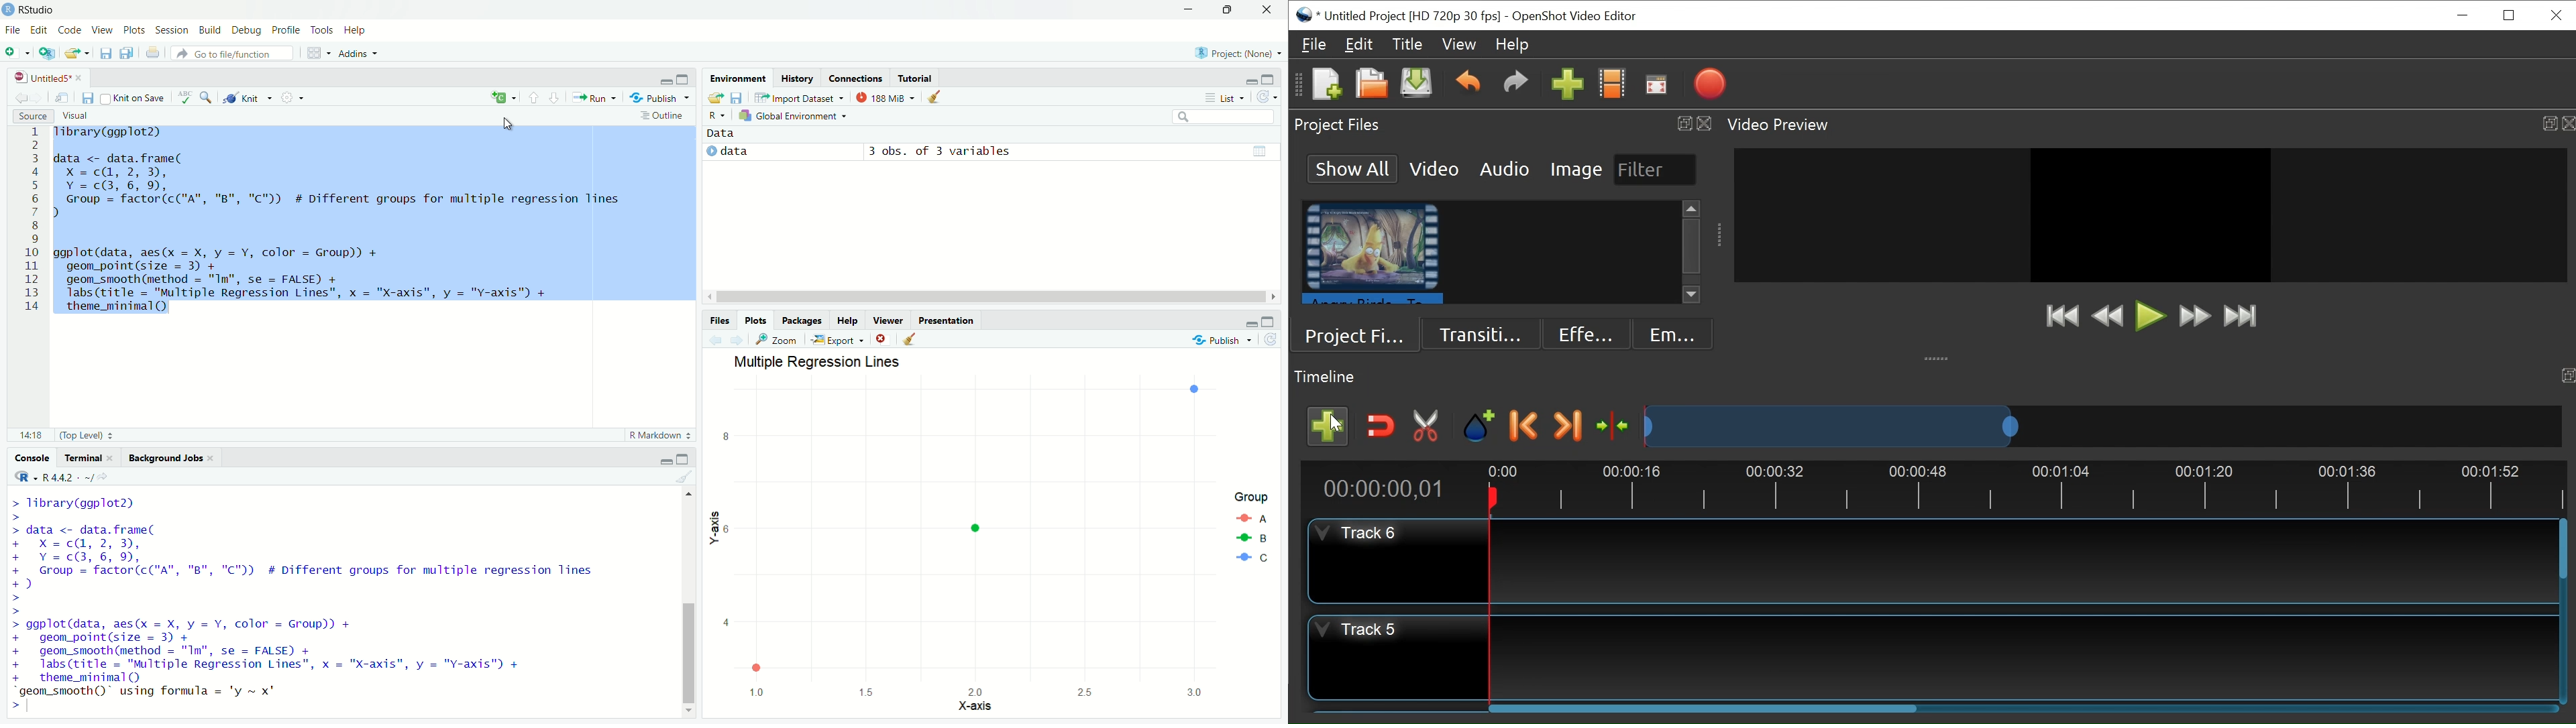 The width and height of the screenshot is (2576, 728). I want to click on History, so click(796, 80).